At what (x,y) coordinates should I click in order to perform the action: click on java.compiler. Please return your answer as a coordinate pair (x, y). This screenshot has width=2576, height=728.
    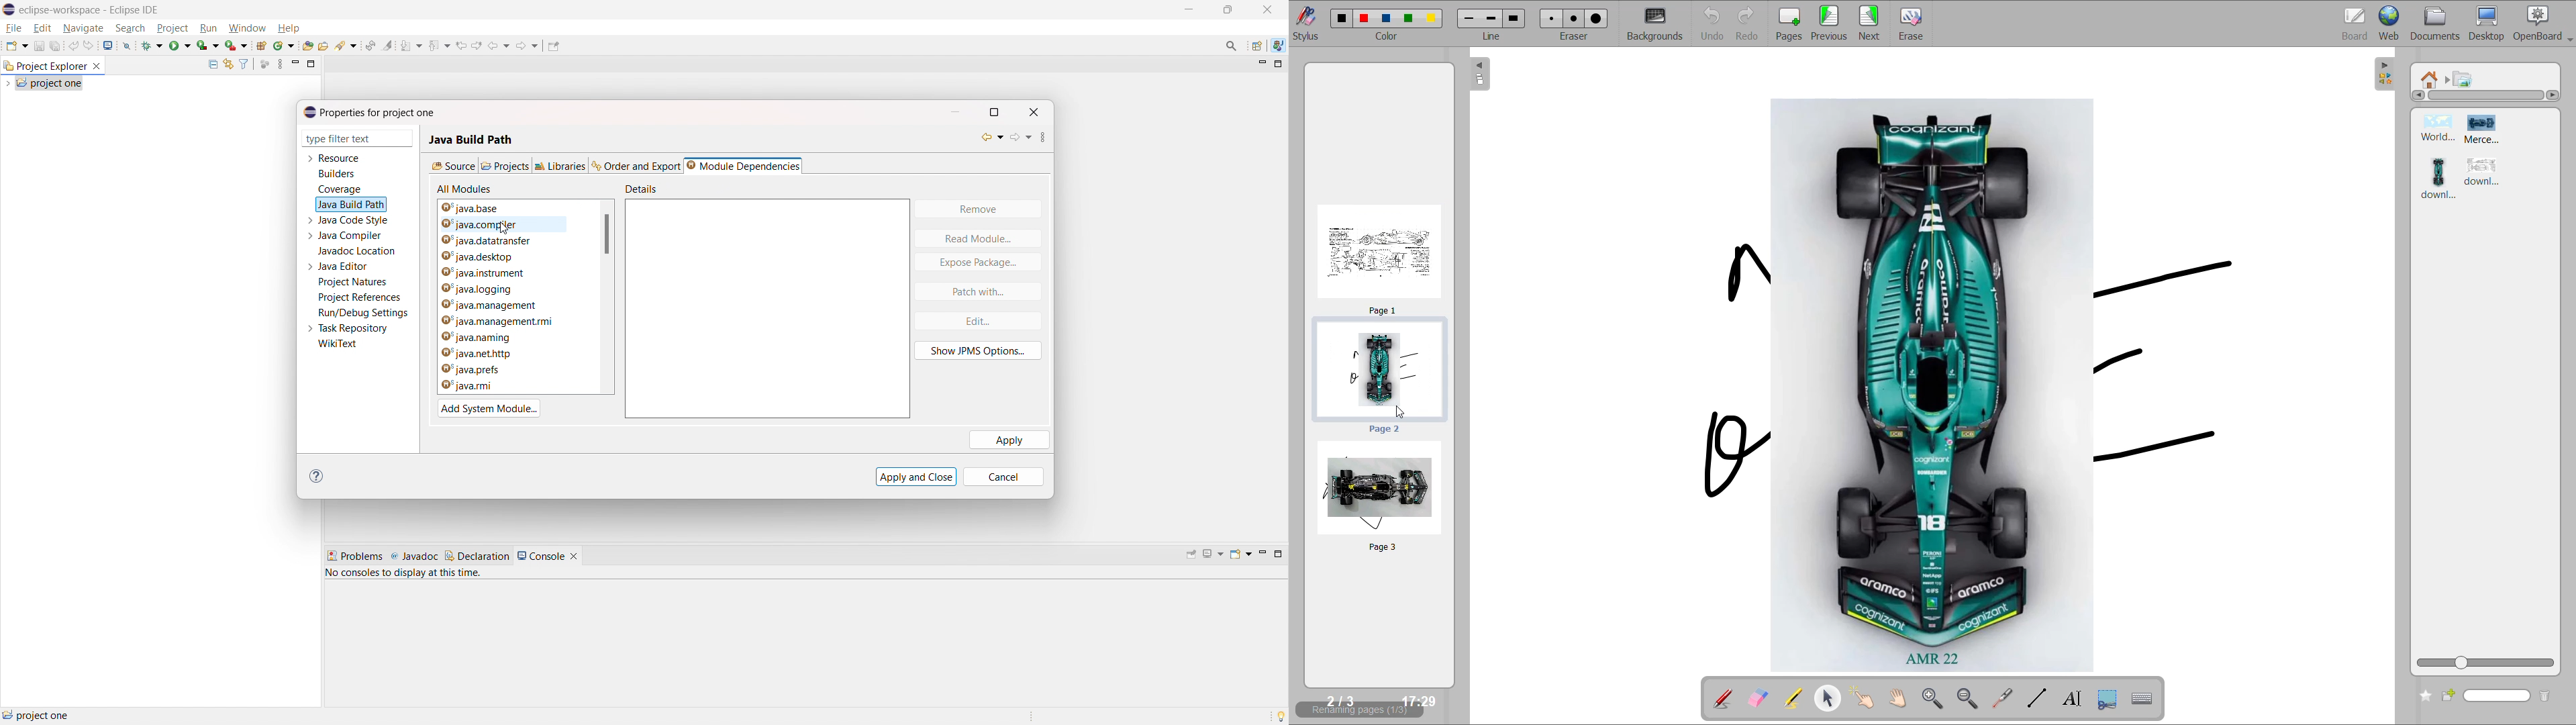
    Looking at the image, I should click on (514, 226).